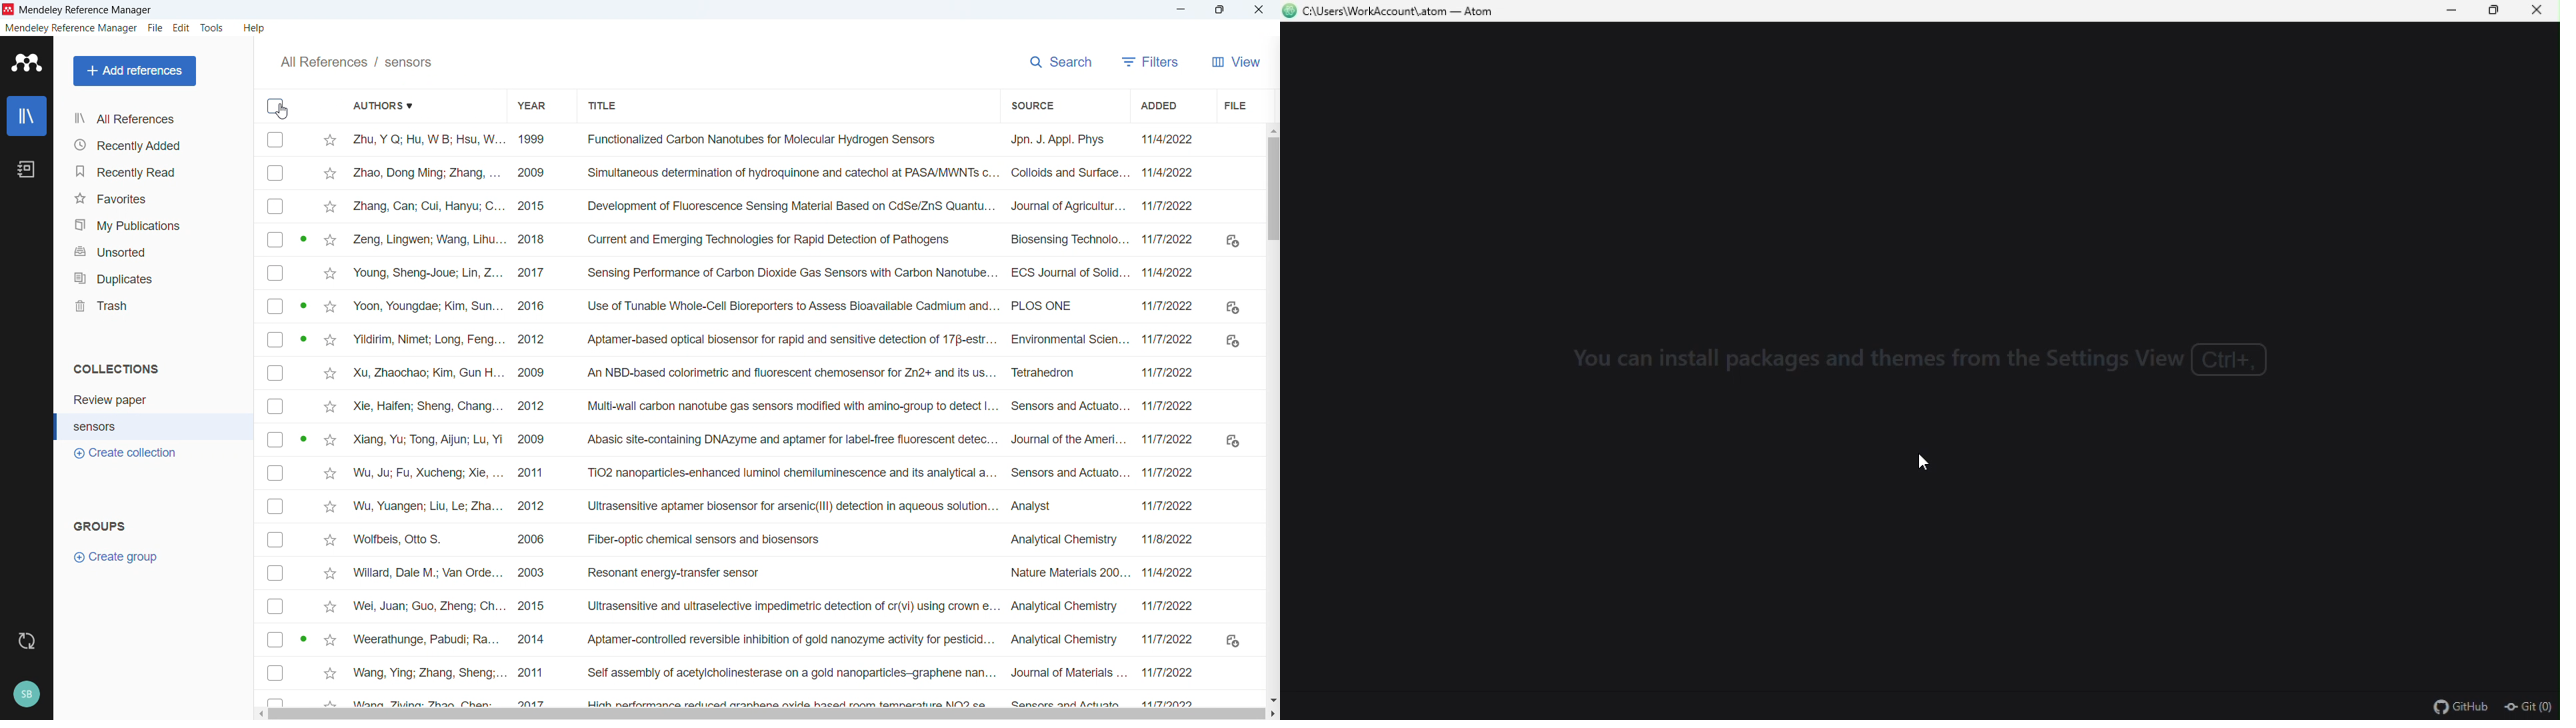  What do you see at coordinates (531, 106) in the screenshot?
I see `Sort by year of publication ` at bounding box center [531, 106].